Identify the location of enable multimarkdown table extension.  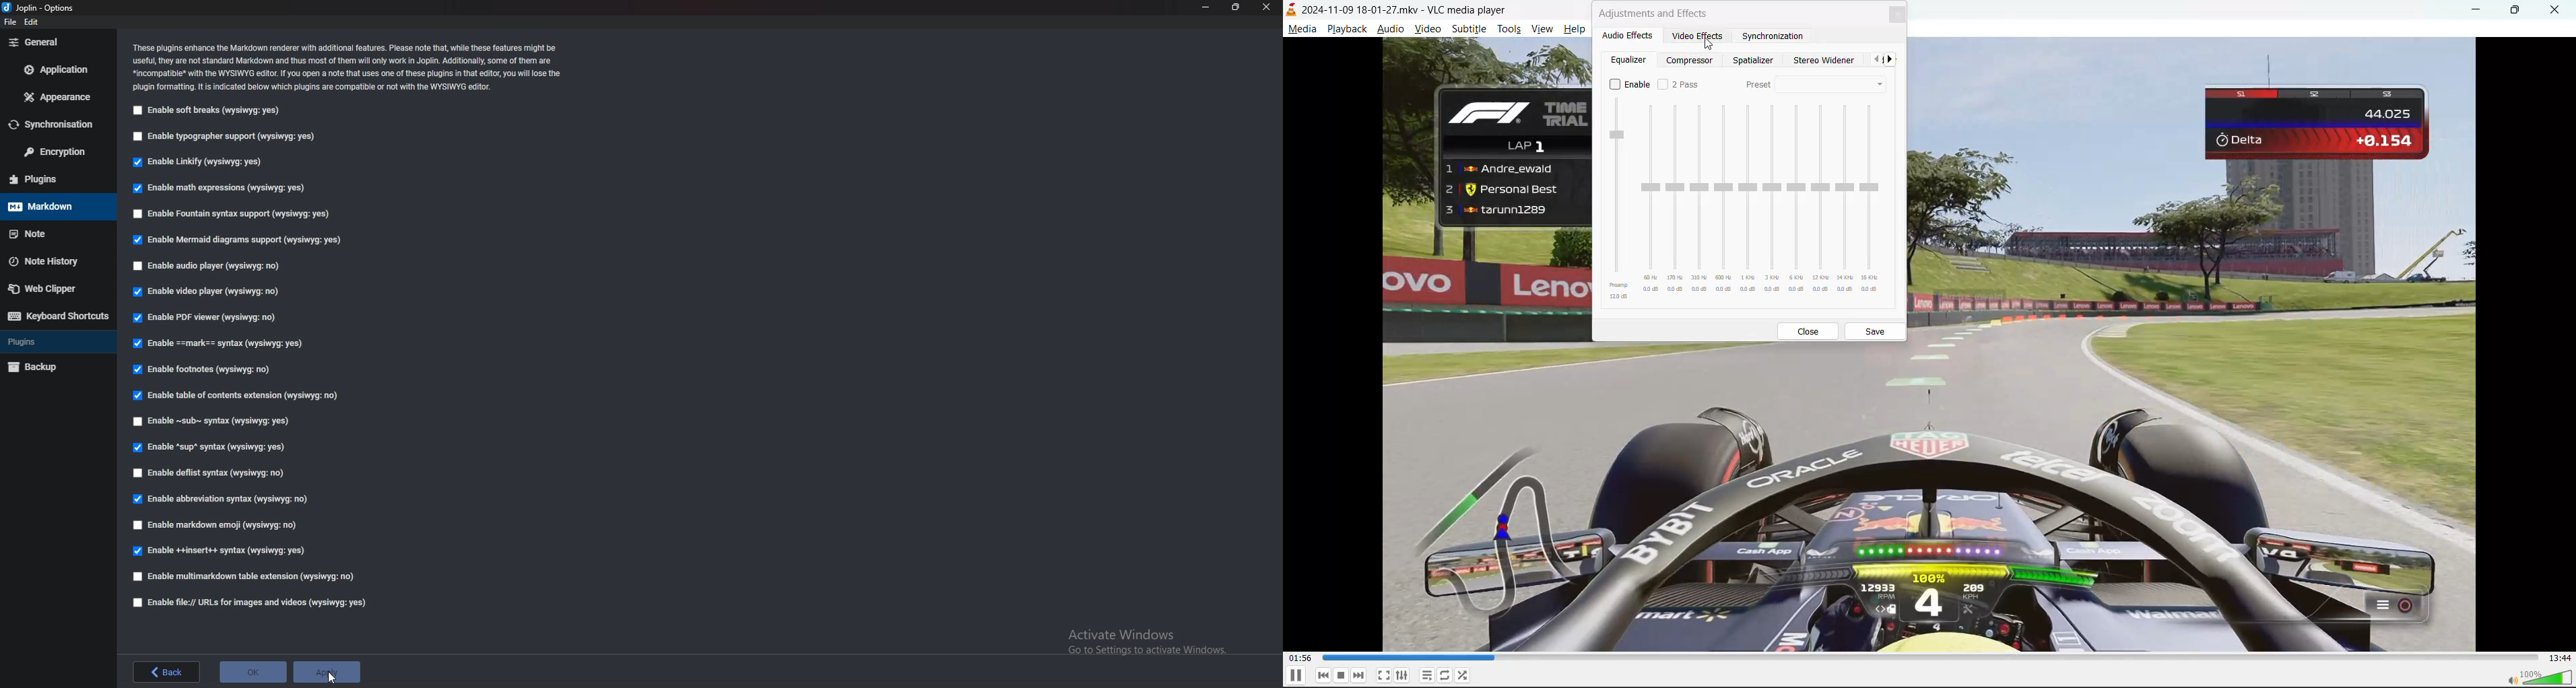
(245, 576).